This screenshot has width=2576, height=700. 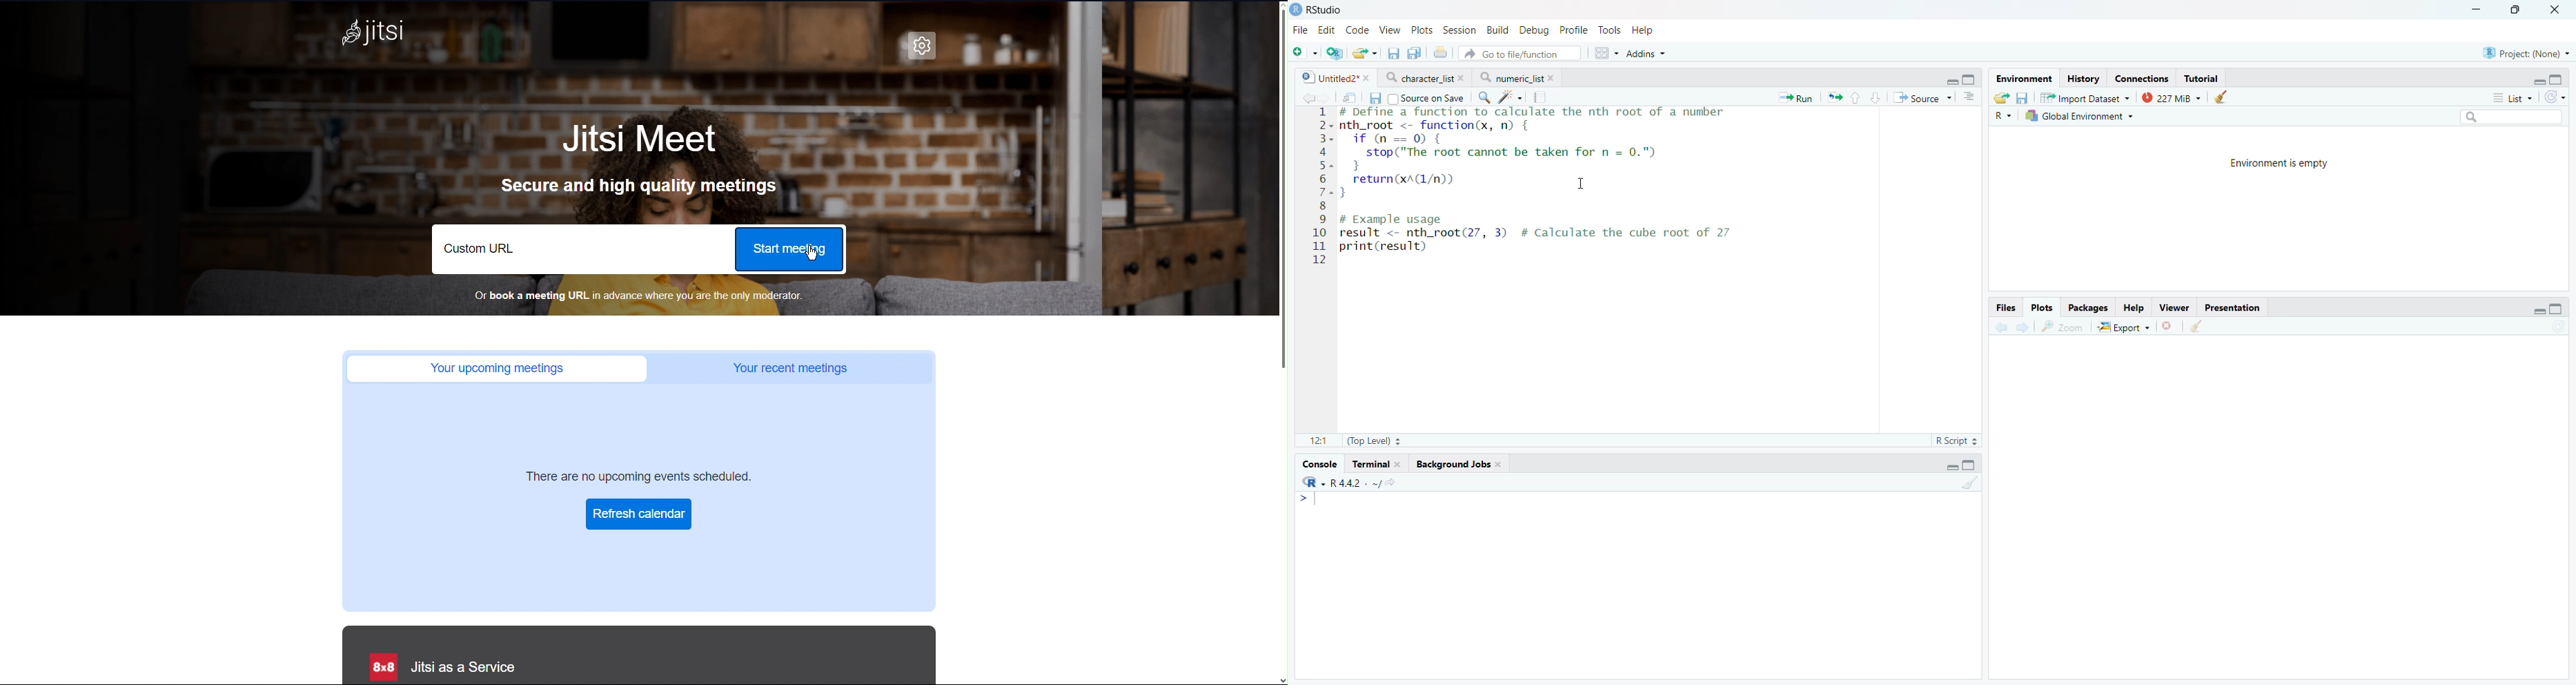 I want to click on Environment is empty, so click(x=2279, y=165).